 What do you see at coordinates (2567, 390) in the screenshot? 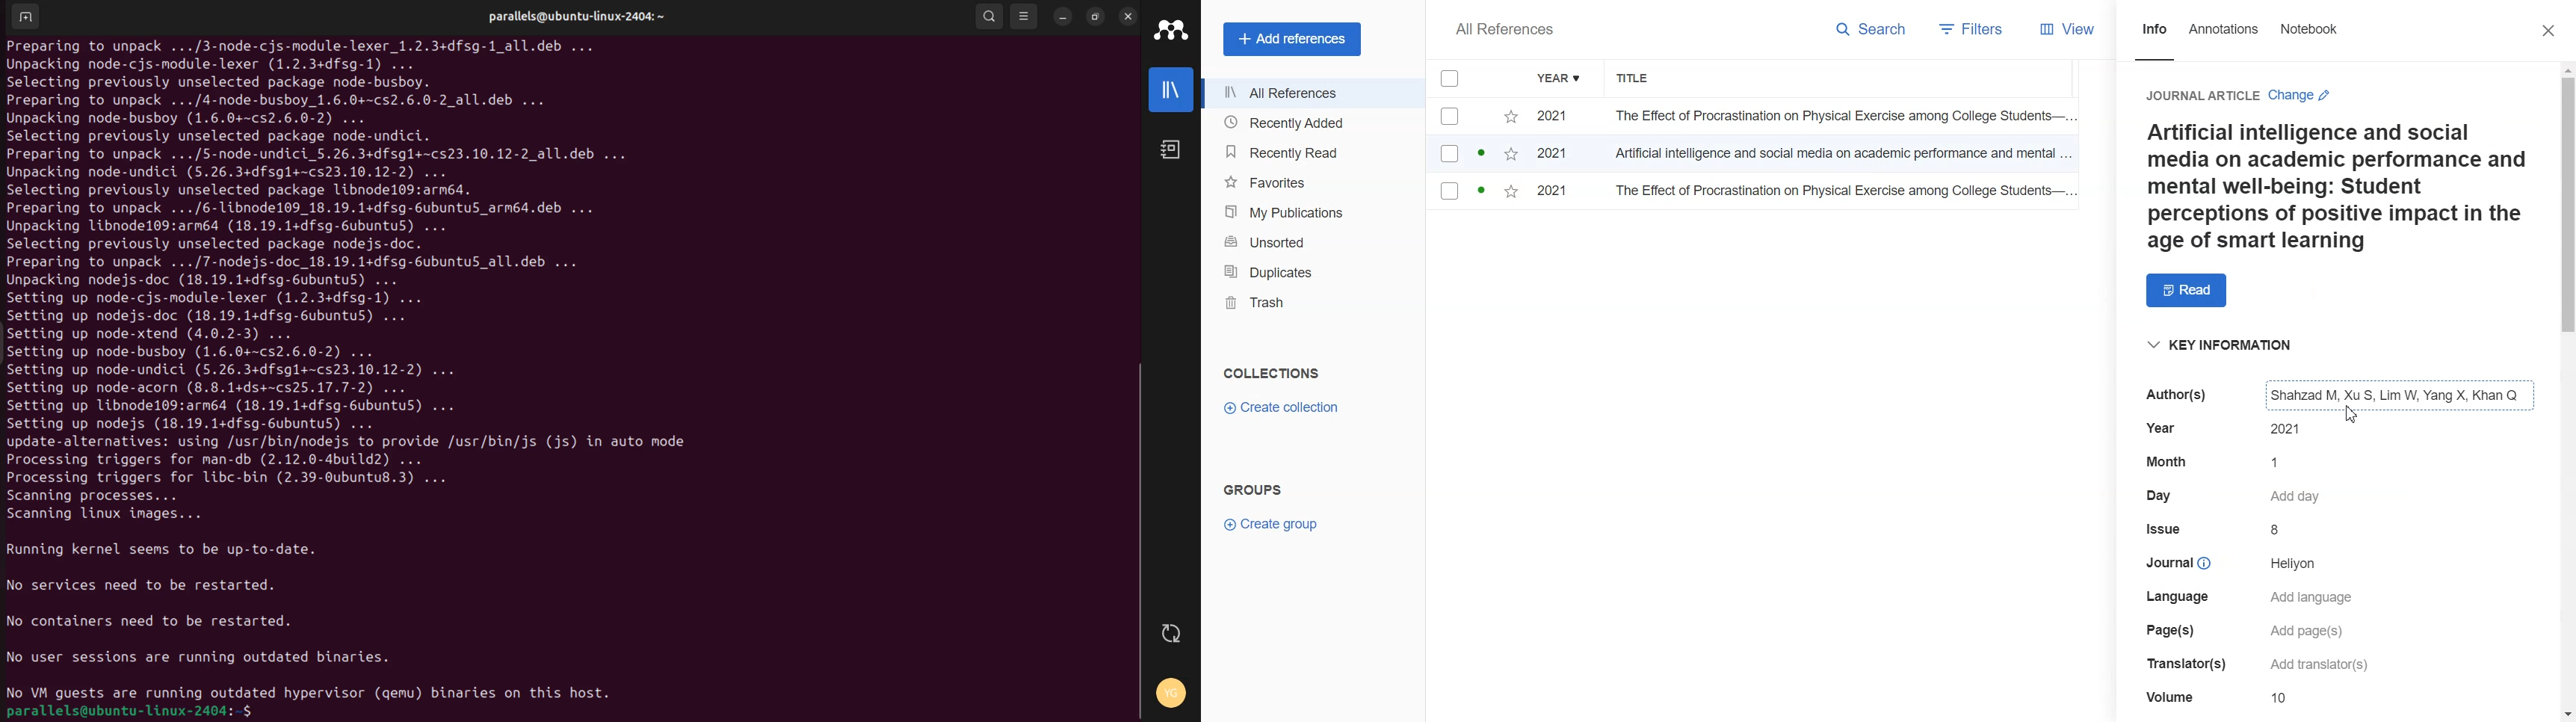
I see `Vertical scroll bar` at bounding box center [2567, 390].